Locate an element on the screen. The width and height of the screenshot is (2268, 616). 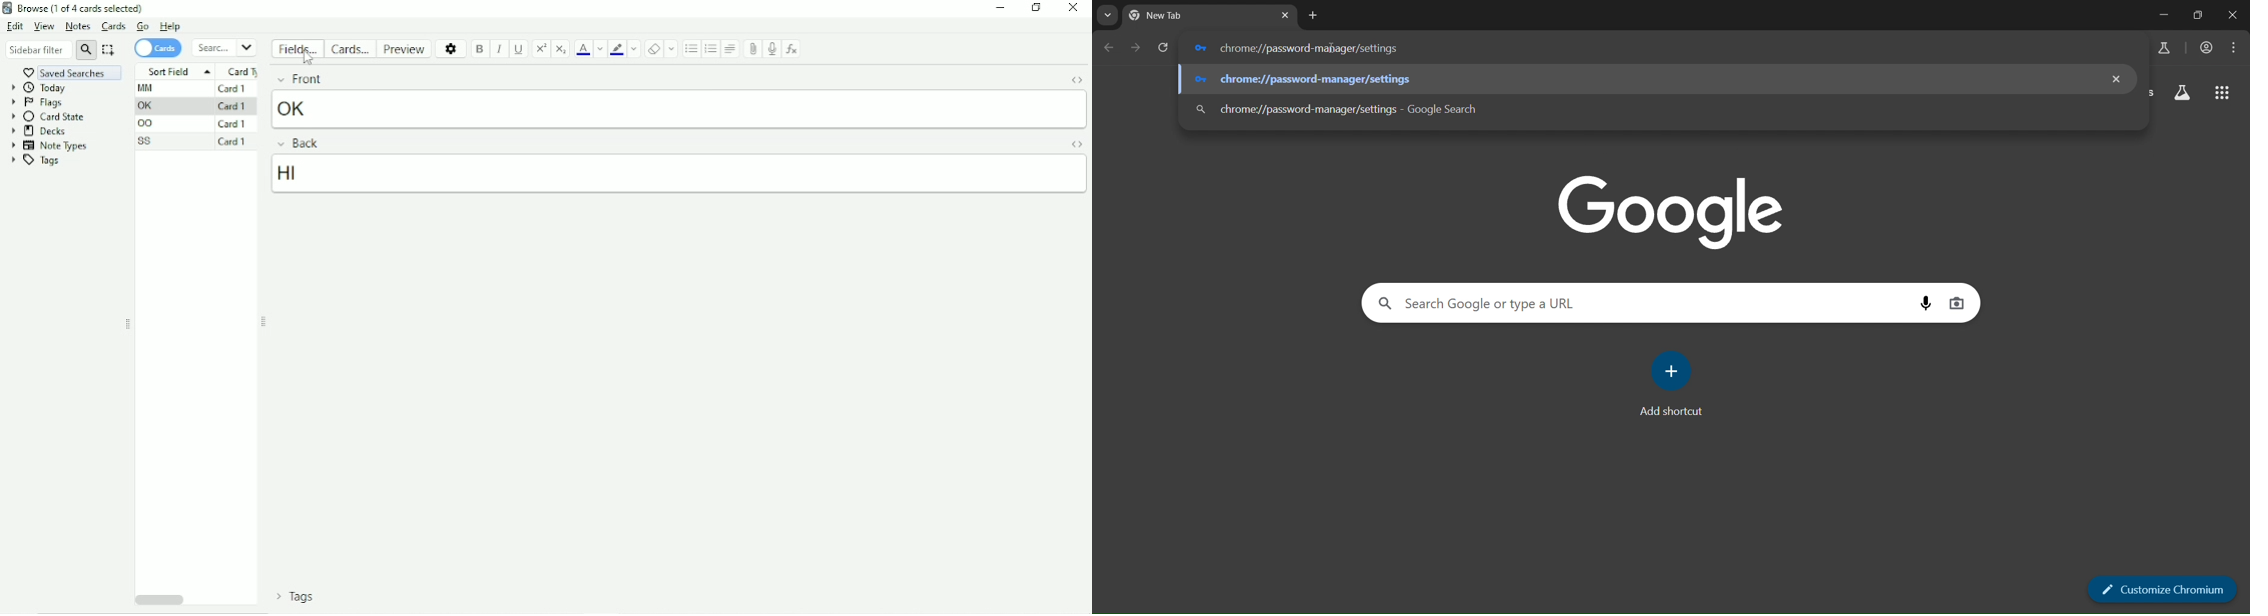
Search is located at coordinates (225, 47).